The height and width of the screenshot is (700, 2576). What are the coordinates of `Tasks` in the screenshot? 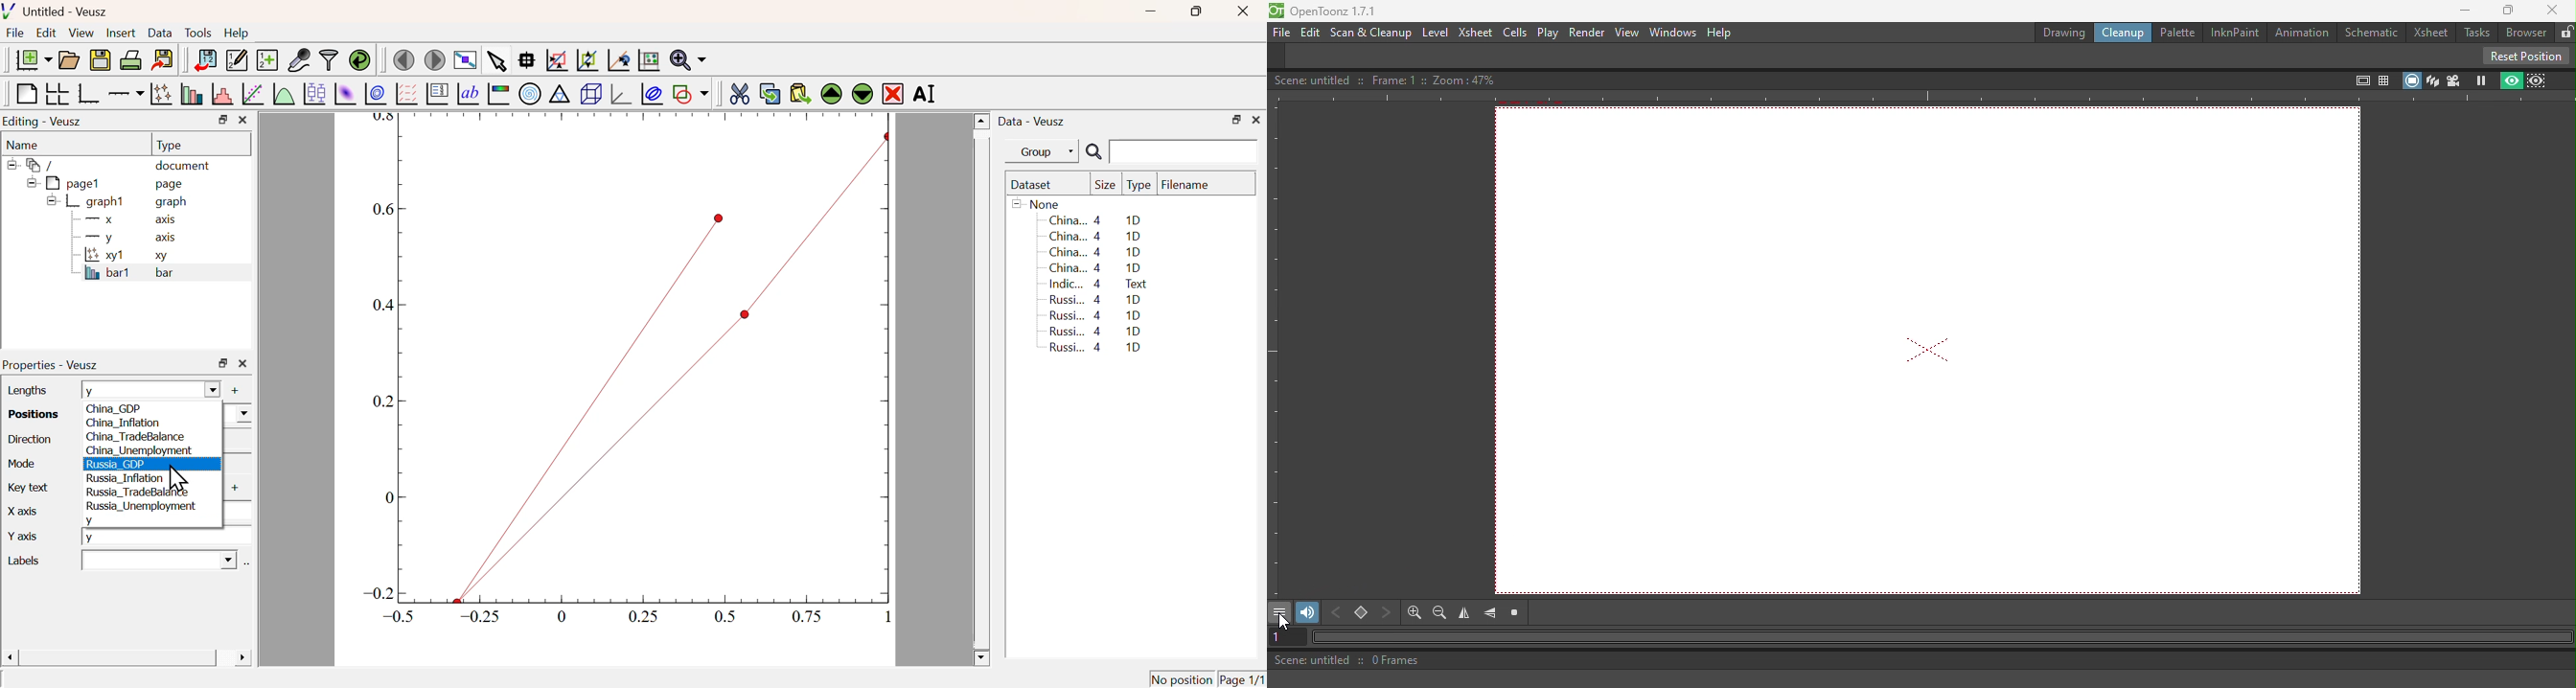 It's located at (2475, 34).